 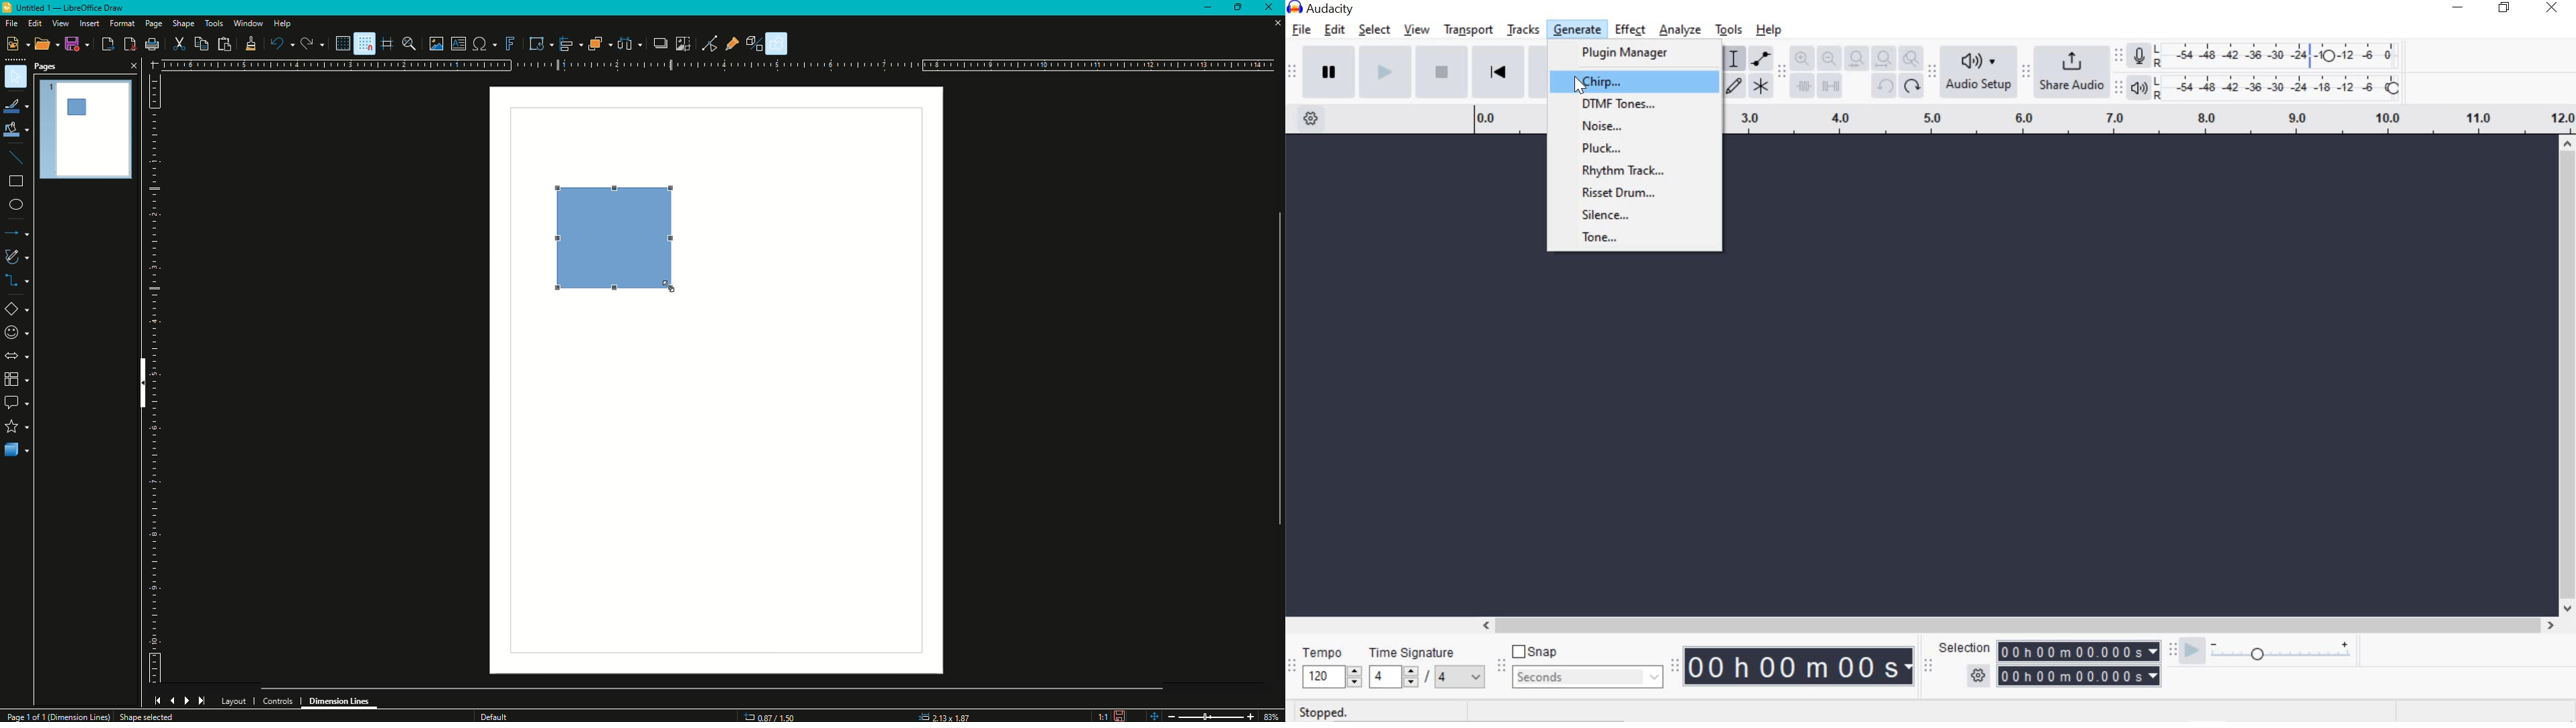 I want to click on Shadow, so click(x=657, y=44).